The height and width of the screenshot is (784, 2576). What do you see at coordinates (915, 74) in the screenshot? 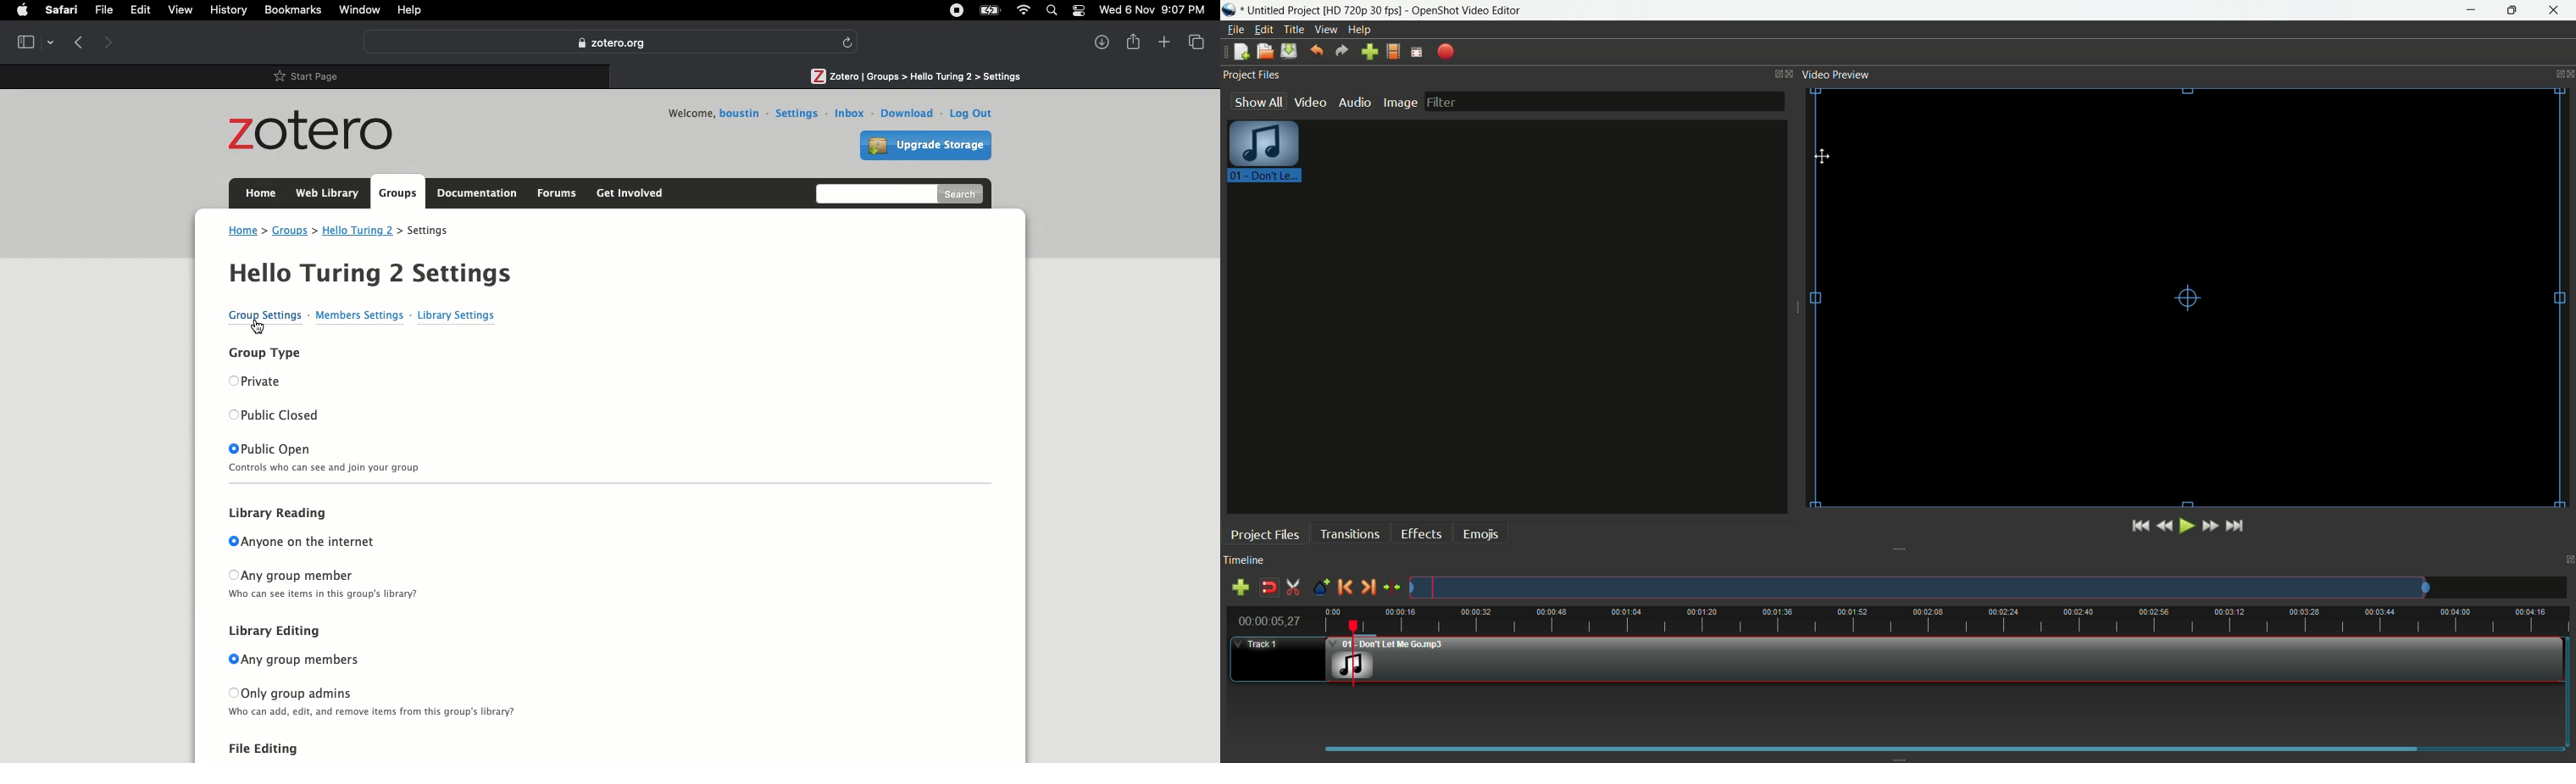
I see `Path` at bounding box center [915, 74].